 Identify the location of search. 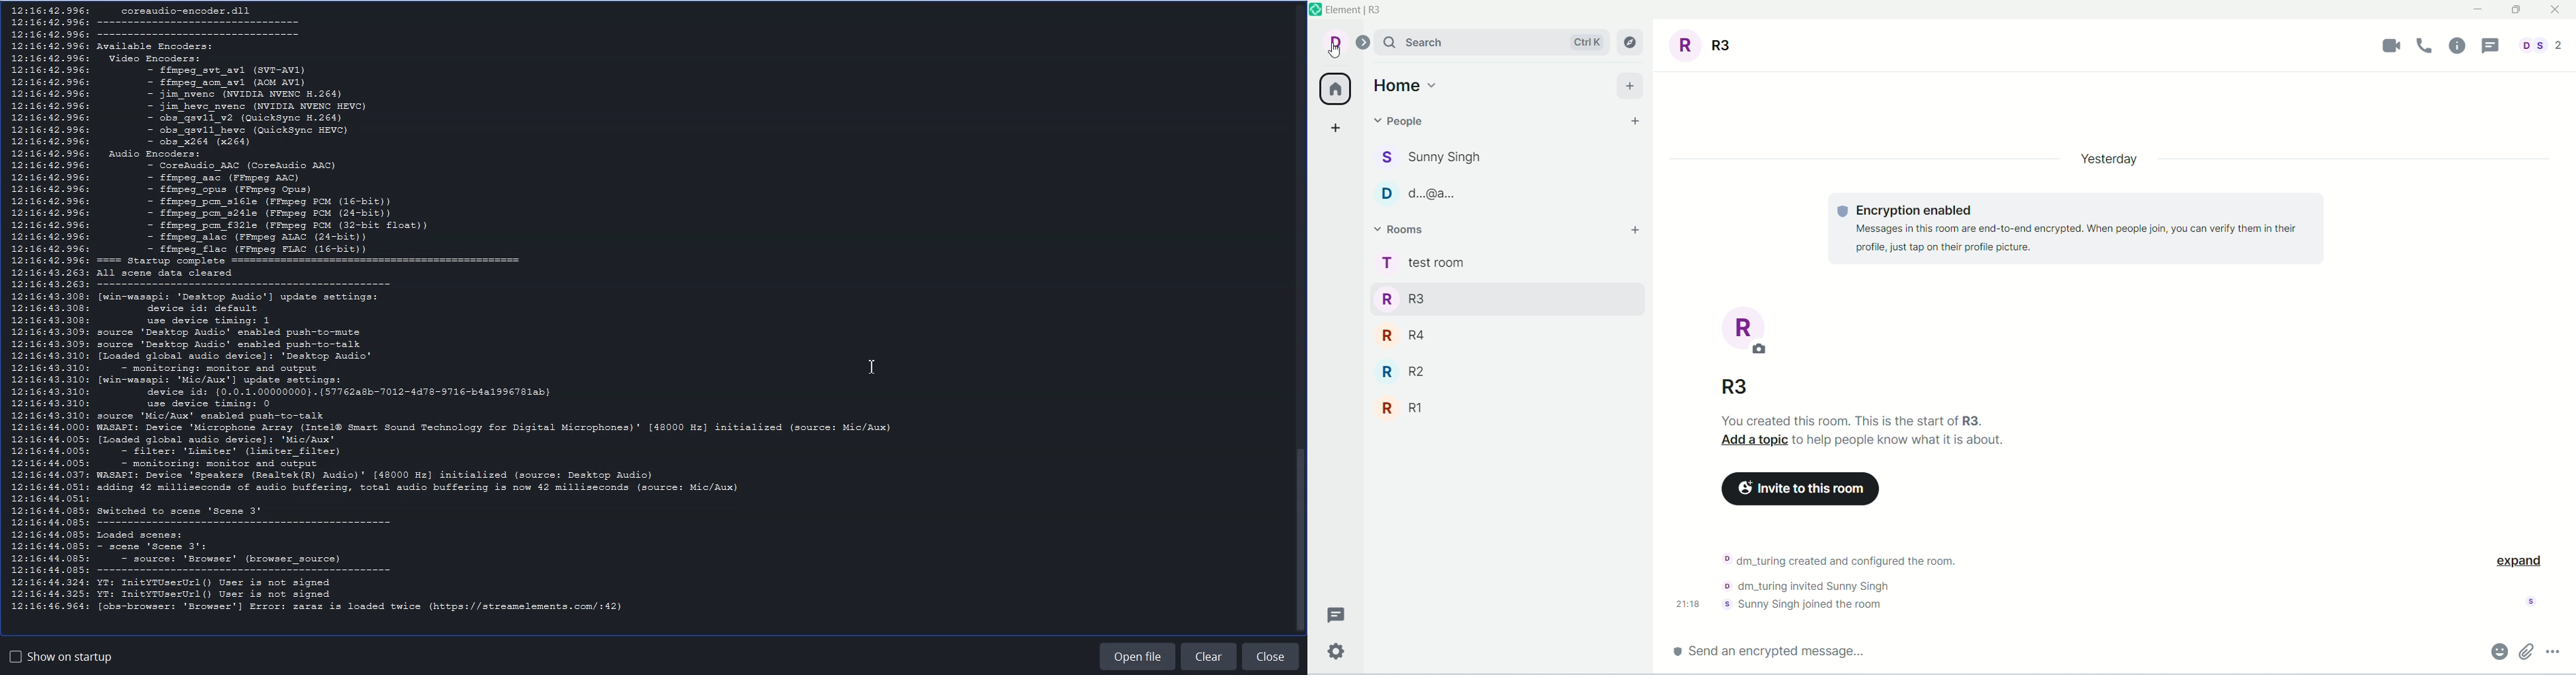
(1493, 42).